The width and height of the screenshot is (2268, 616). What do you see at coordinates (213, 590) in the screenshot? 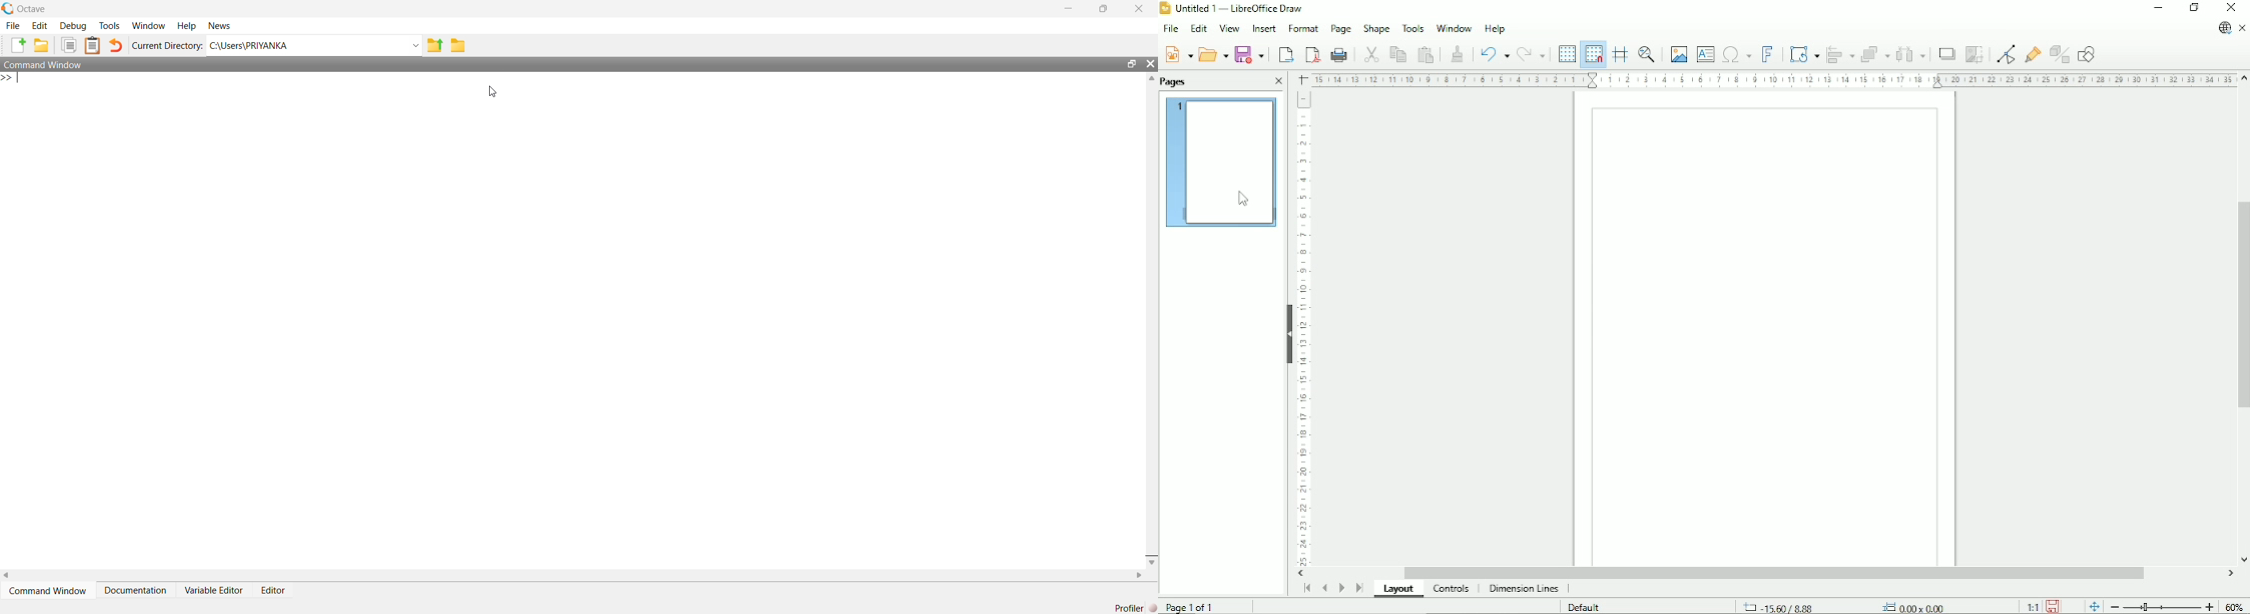
I see `Variable Editor` at bounding box center [213, 590].